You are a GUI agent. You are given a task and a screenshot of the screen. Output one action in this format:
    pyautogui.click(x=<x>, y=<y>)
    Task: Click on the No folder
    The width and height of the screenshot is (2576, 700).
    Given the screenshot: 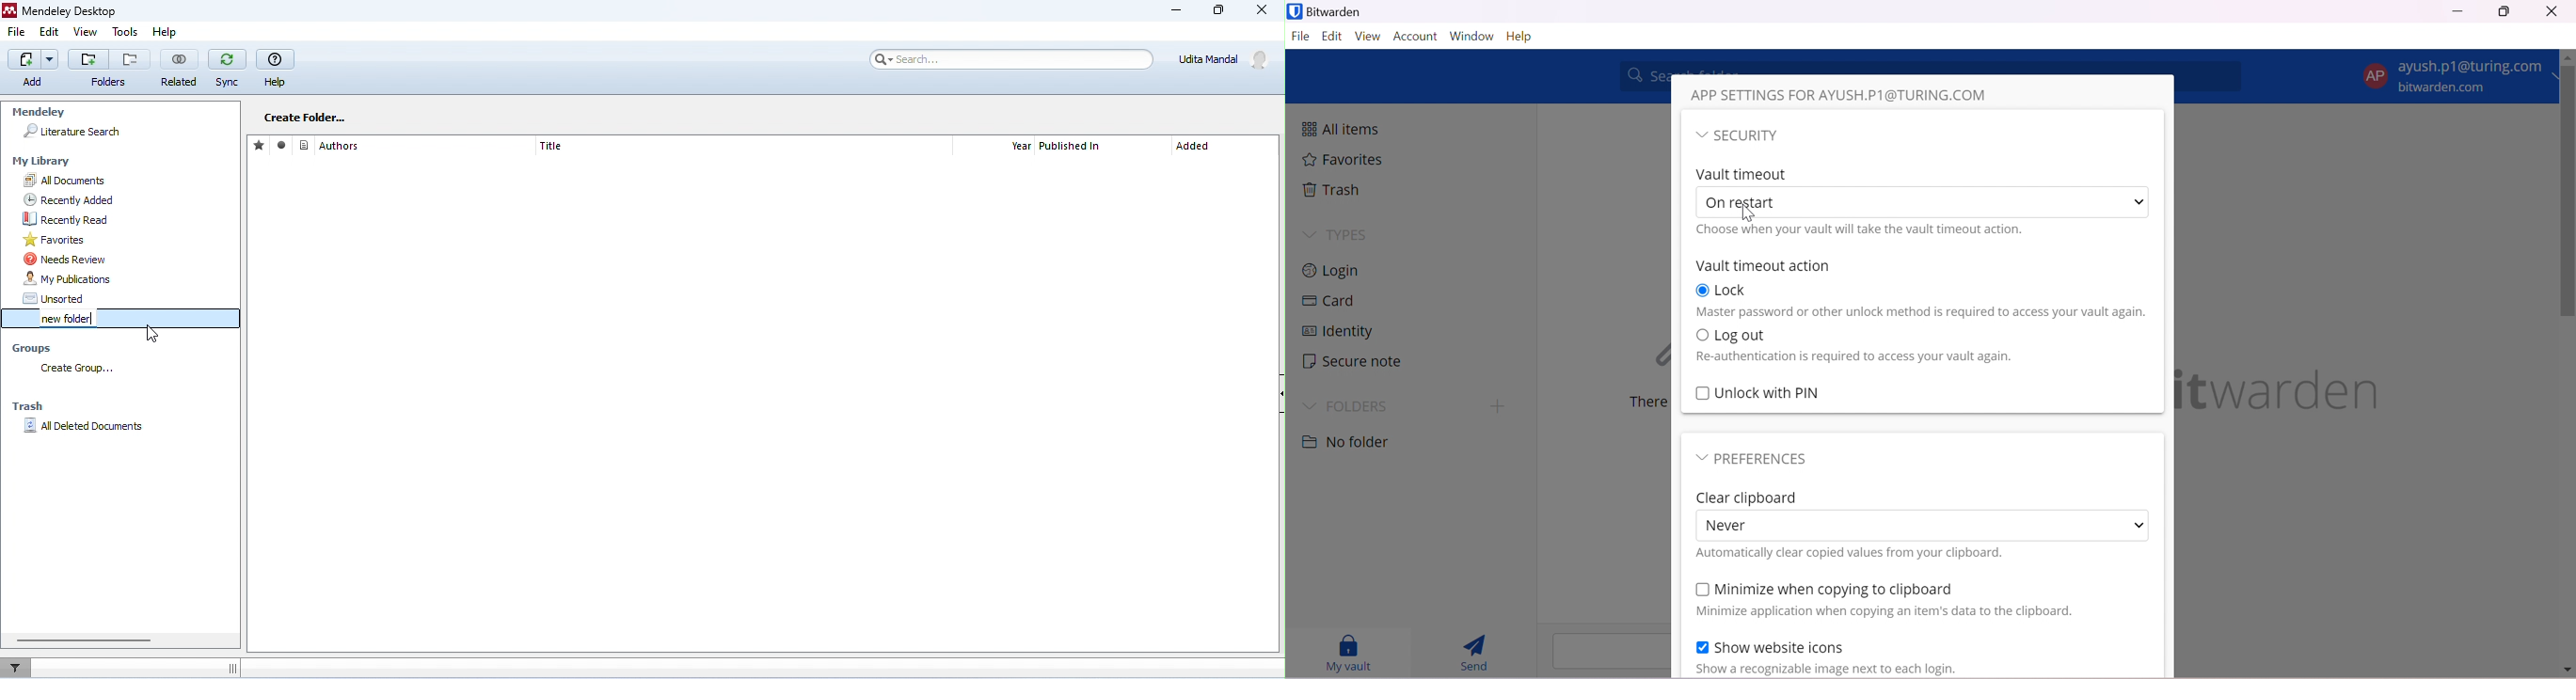 What is the action you would take?
    pyautogui.click(x=1348, y=444)
    